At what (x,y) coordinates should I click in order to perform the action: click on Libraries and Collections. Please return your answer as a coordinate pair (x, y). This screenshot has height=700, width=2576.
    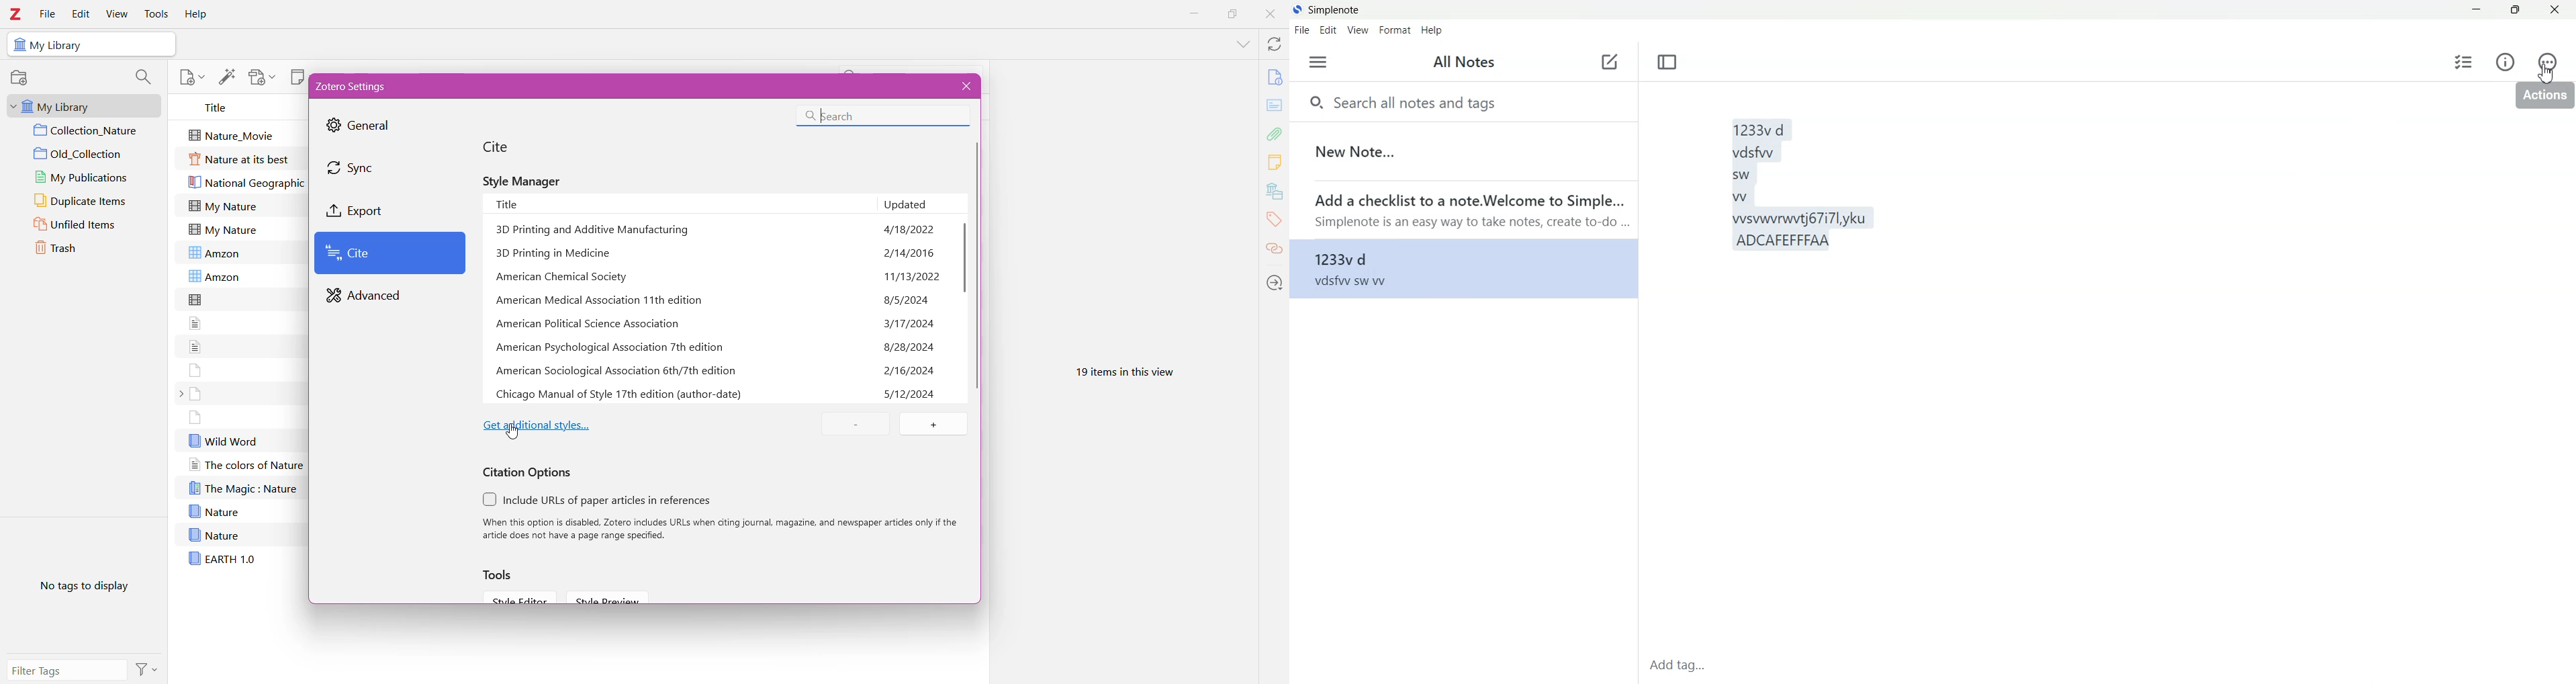
    Looking at the image, I should click on (1274, 191).